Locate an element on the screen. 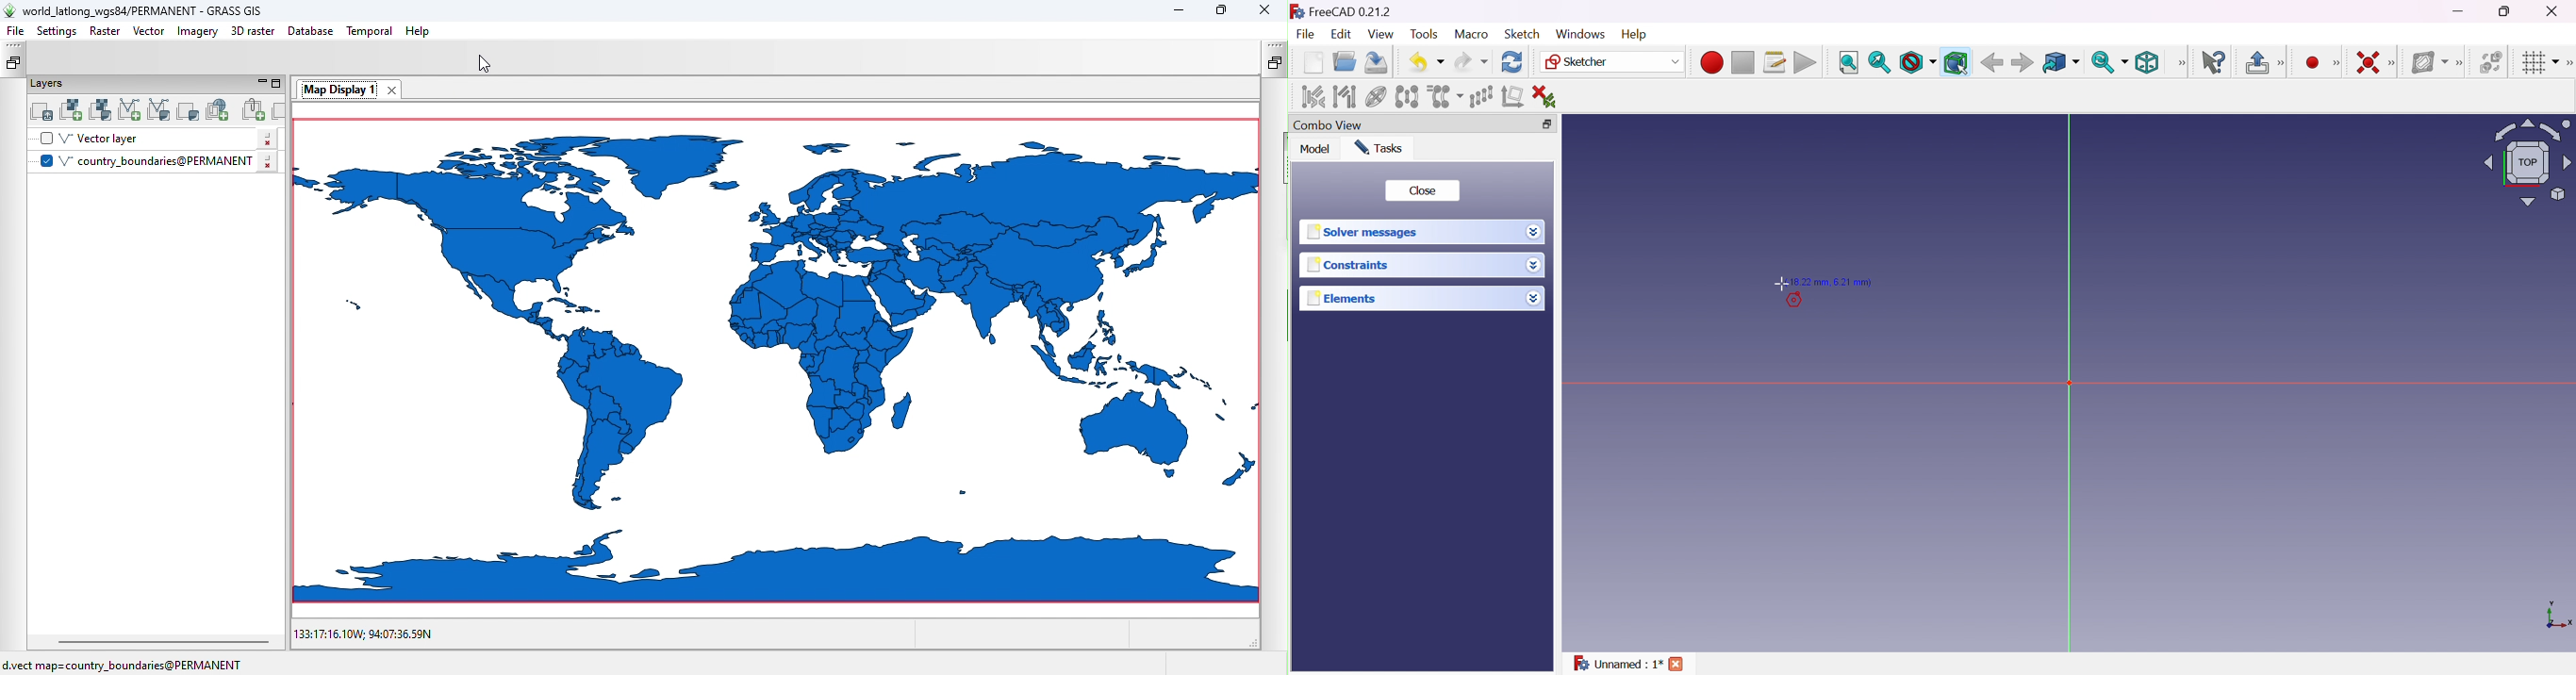  Refresh is located at coordinates (1513, 62).